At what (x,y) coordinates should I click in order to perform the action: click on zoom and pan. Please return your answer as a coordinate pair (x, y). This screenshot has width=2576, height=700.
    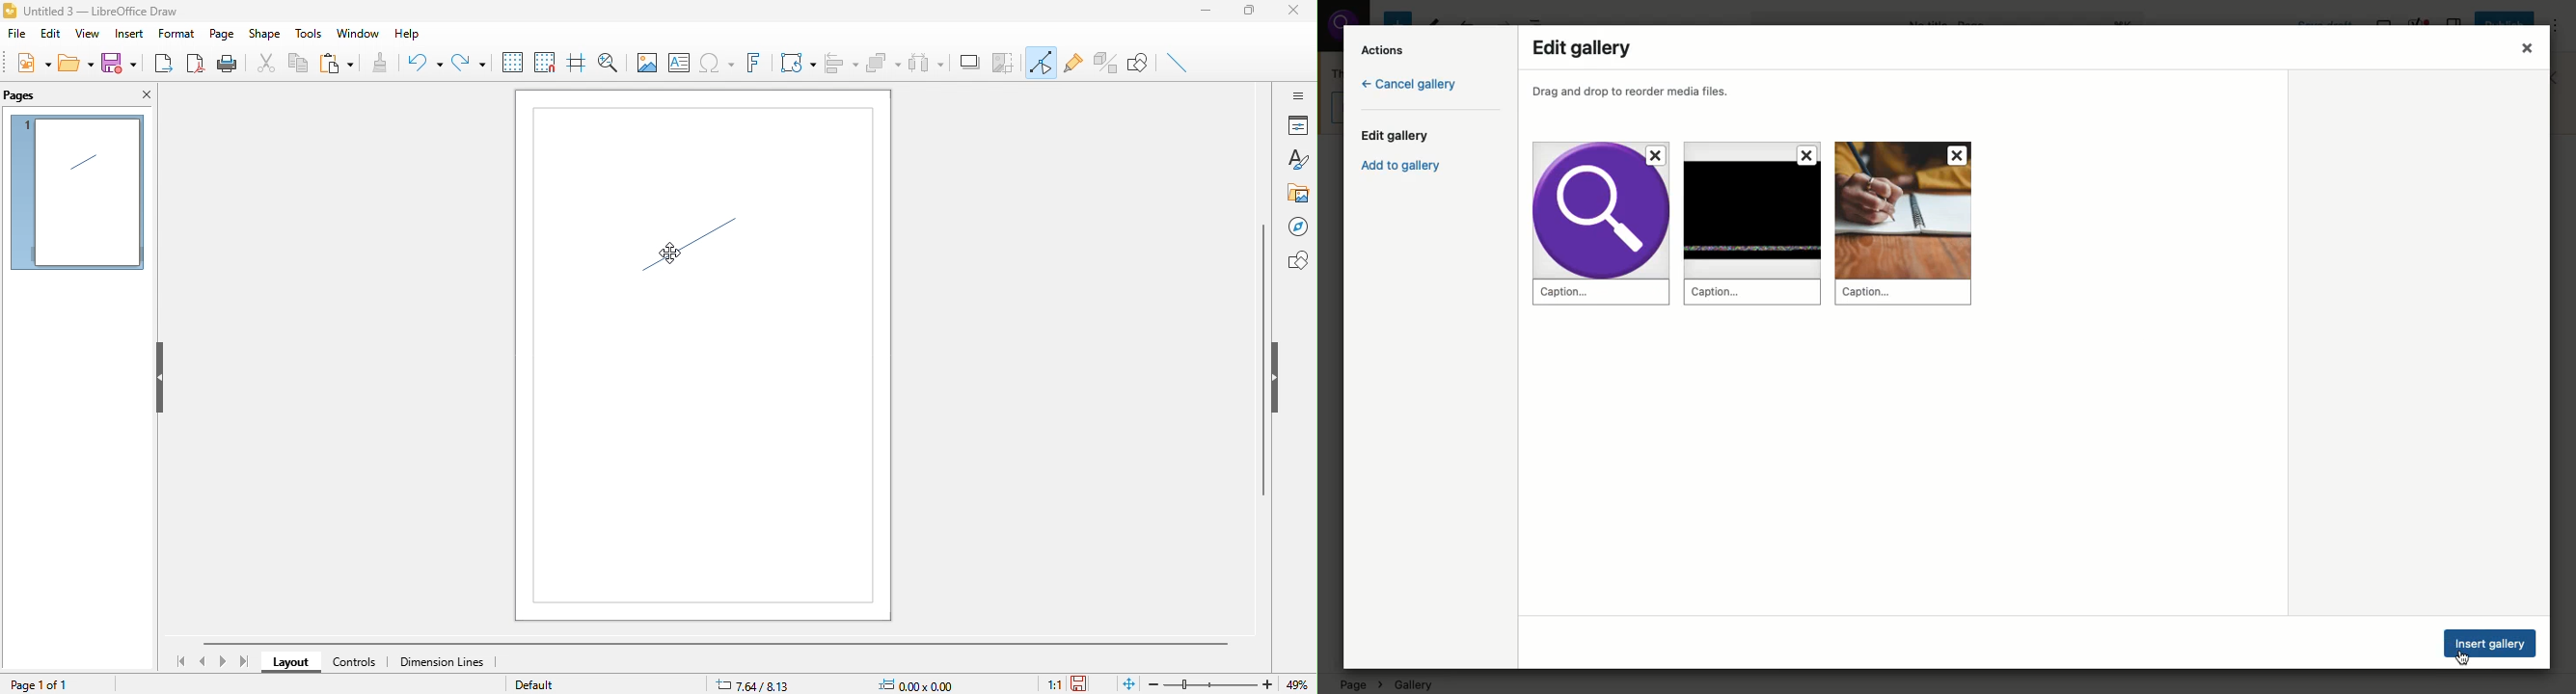
    Looking at the image, I should click on (608, 60).